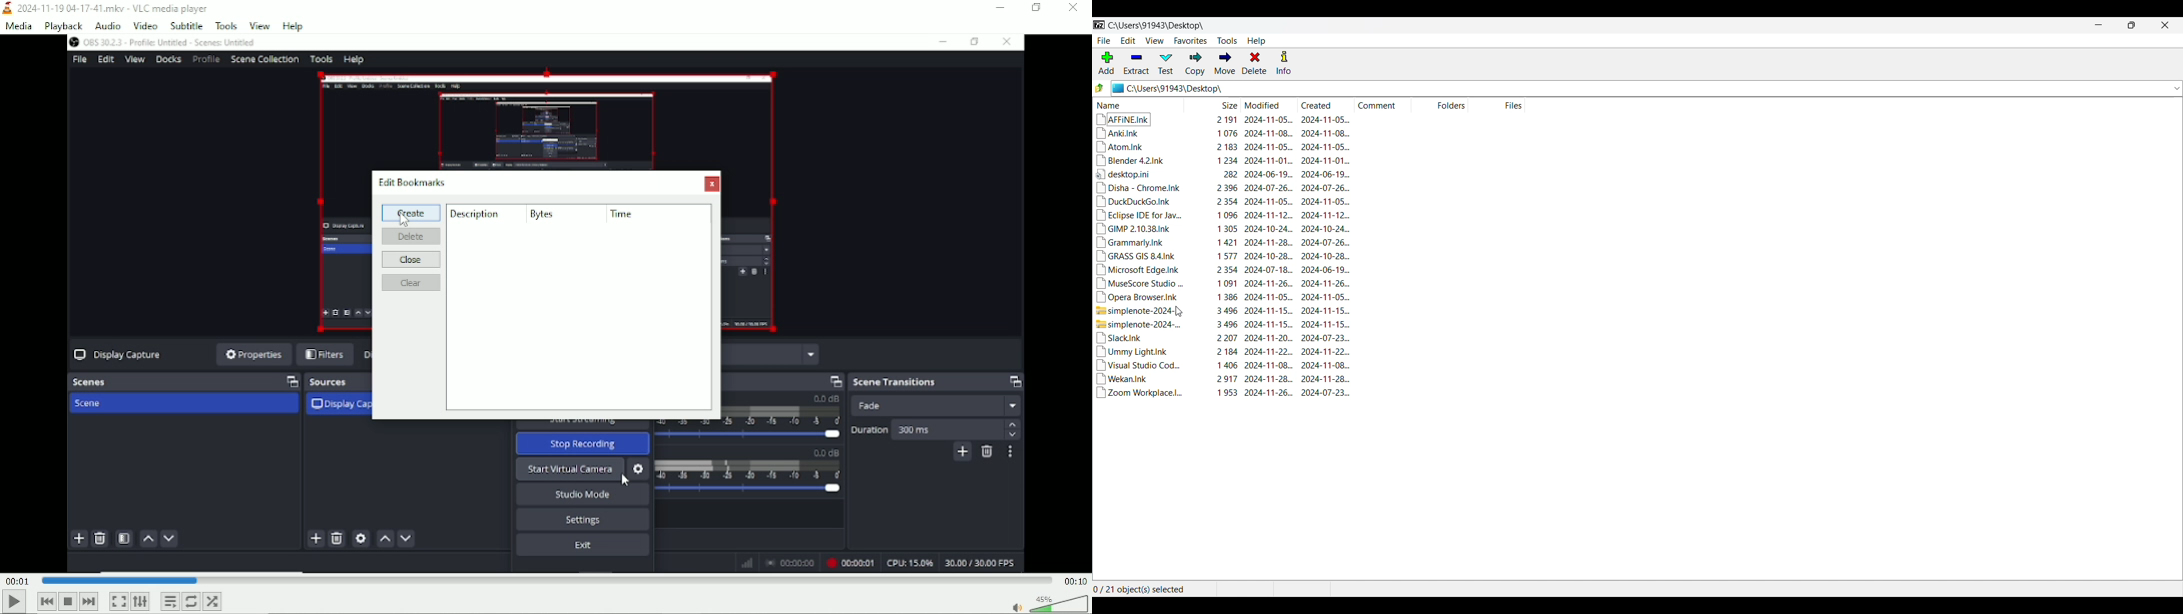  I want to click on GRASS GIS 84.Ink 1577 2024-10-28... 2024-10-28.., so click(1223, 256).